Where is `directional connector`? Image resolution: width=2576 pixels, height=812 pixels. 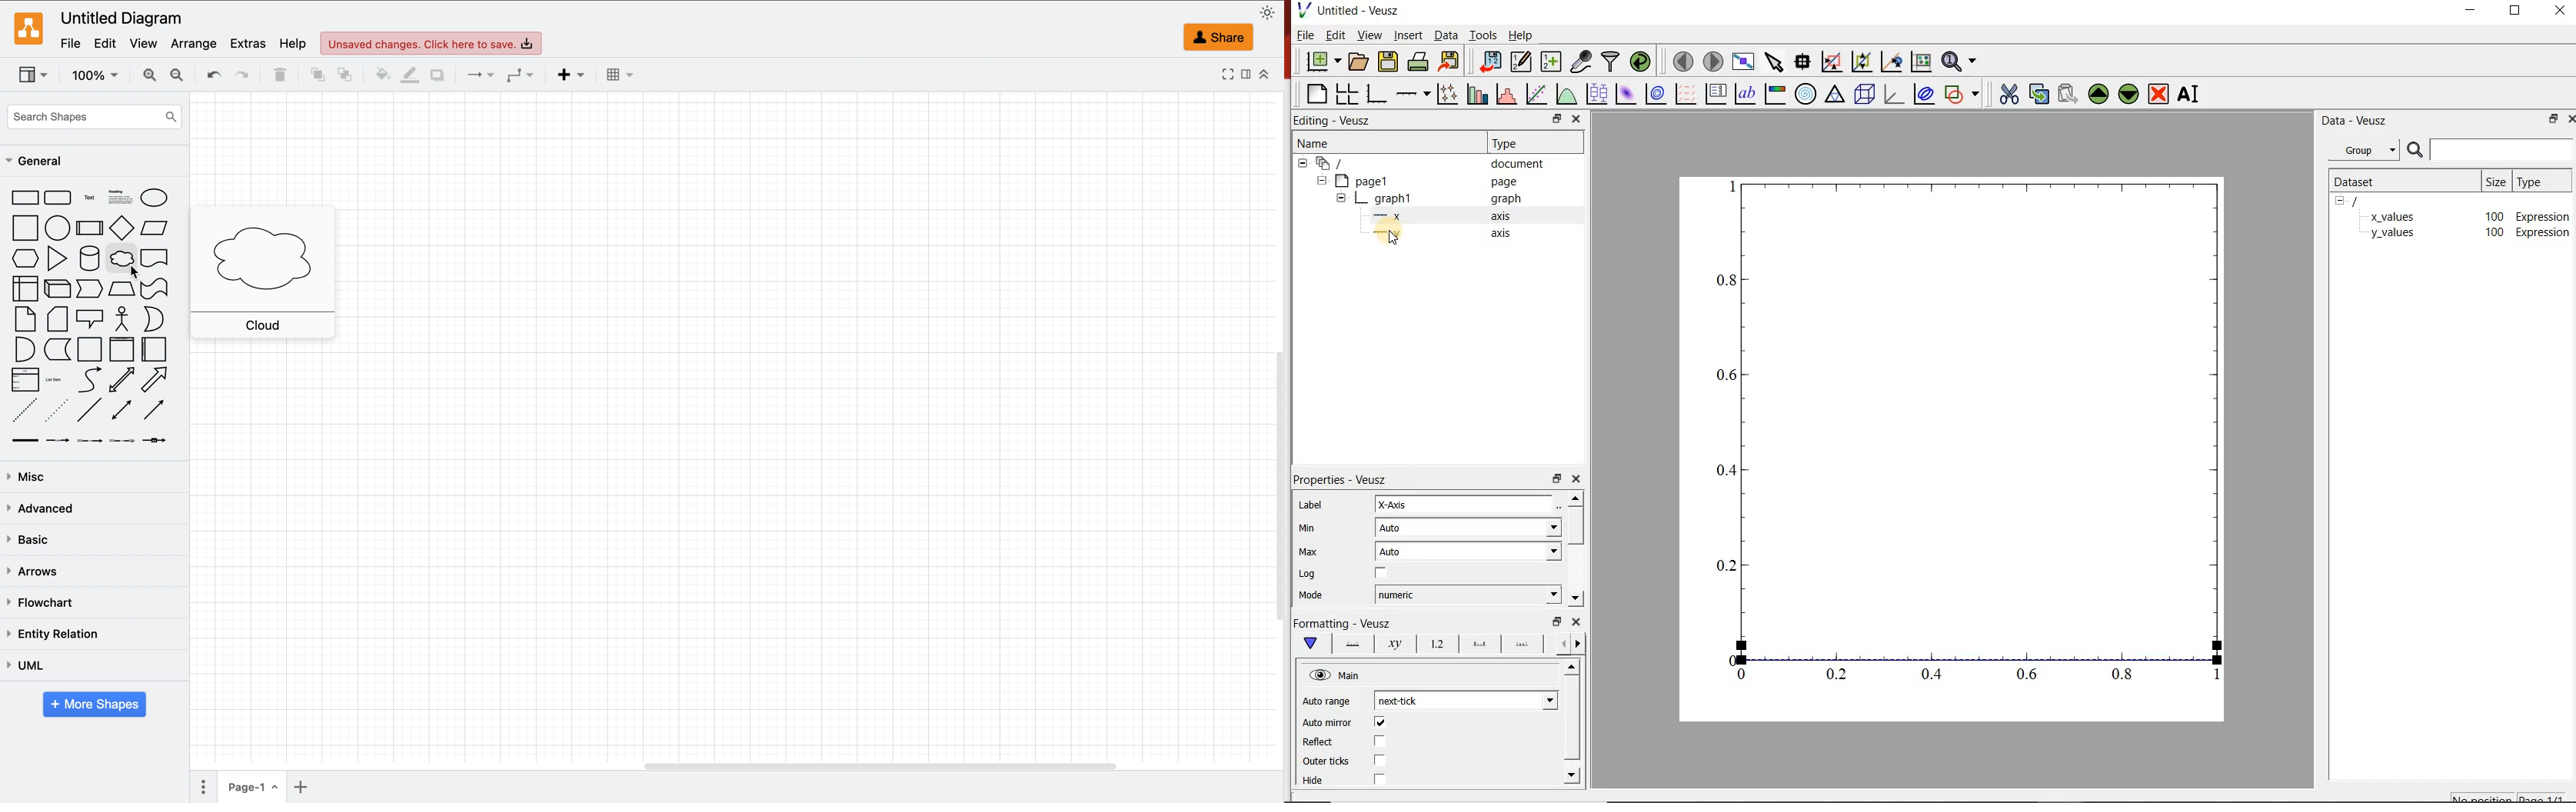
directional connector is located at coordinates (152, 411).